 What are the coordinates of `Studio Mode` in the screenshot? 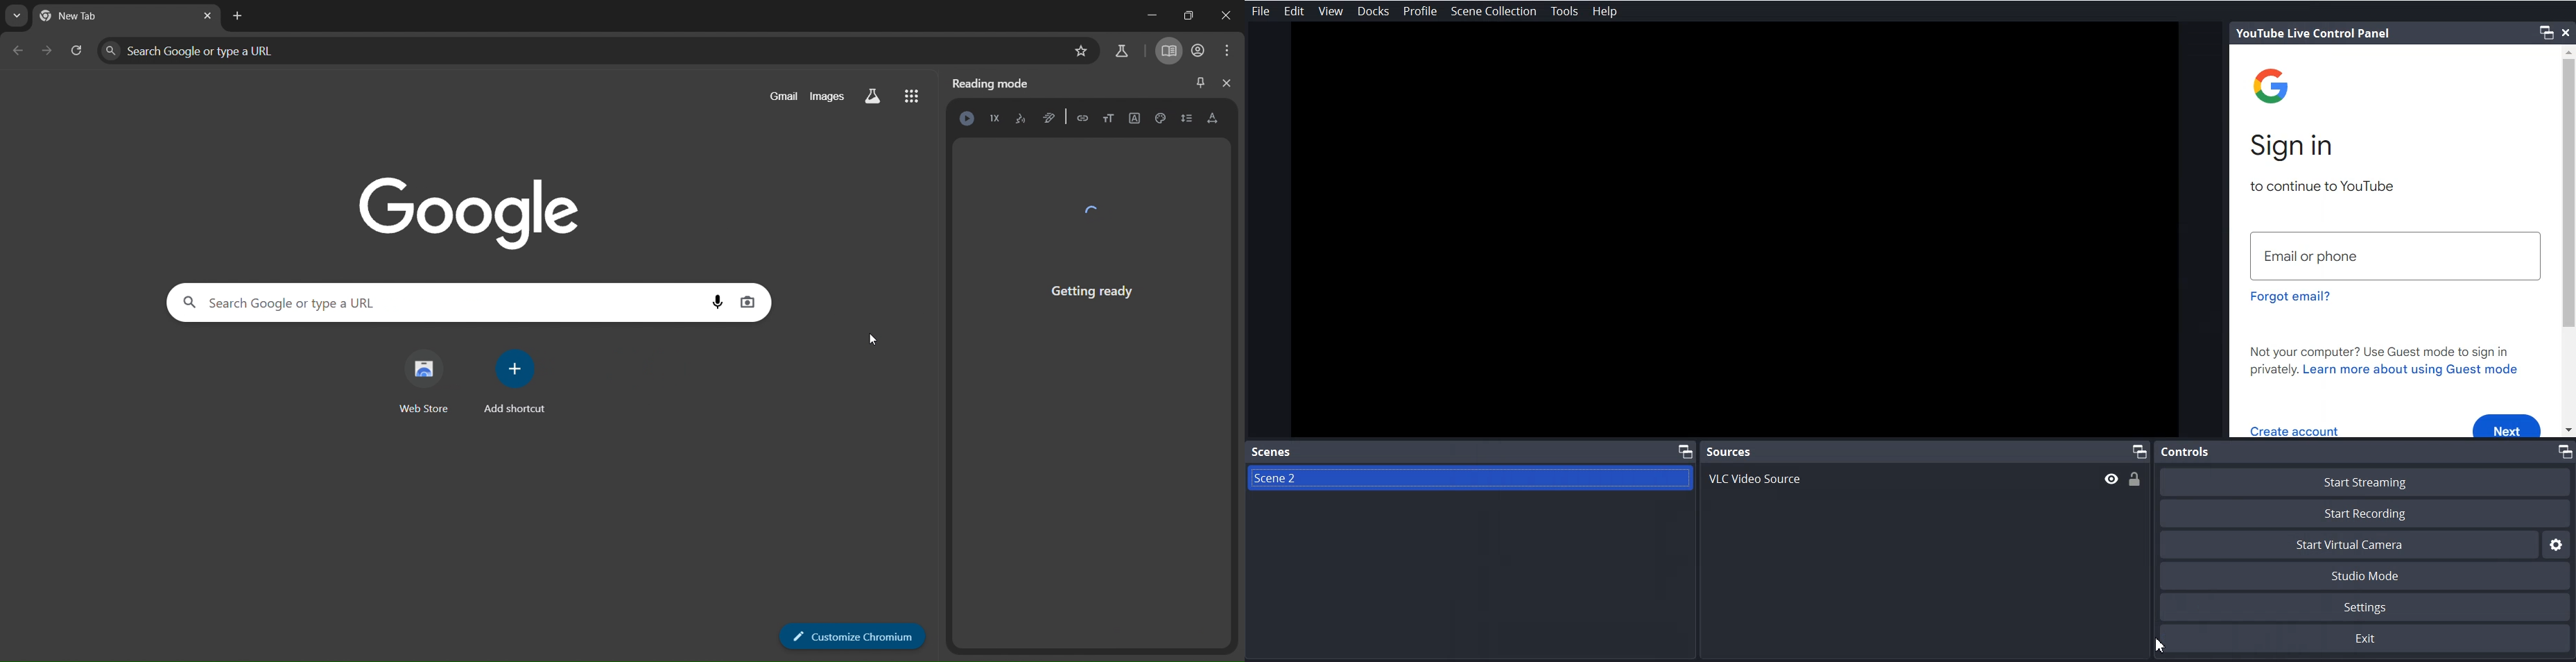 It's located at (2367, 577).